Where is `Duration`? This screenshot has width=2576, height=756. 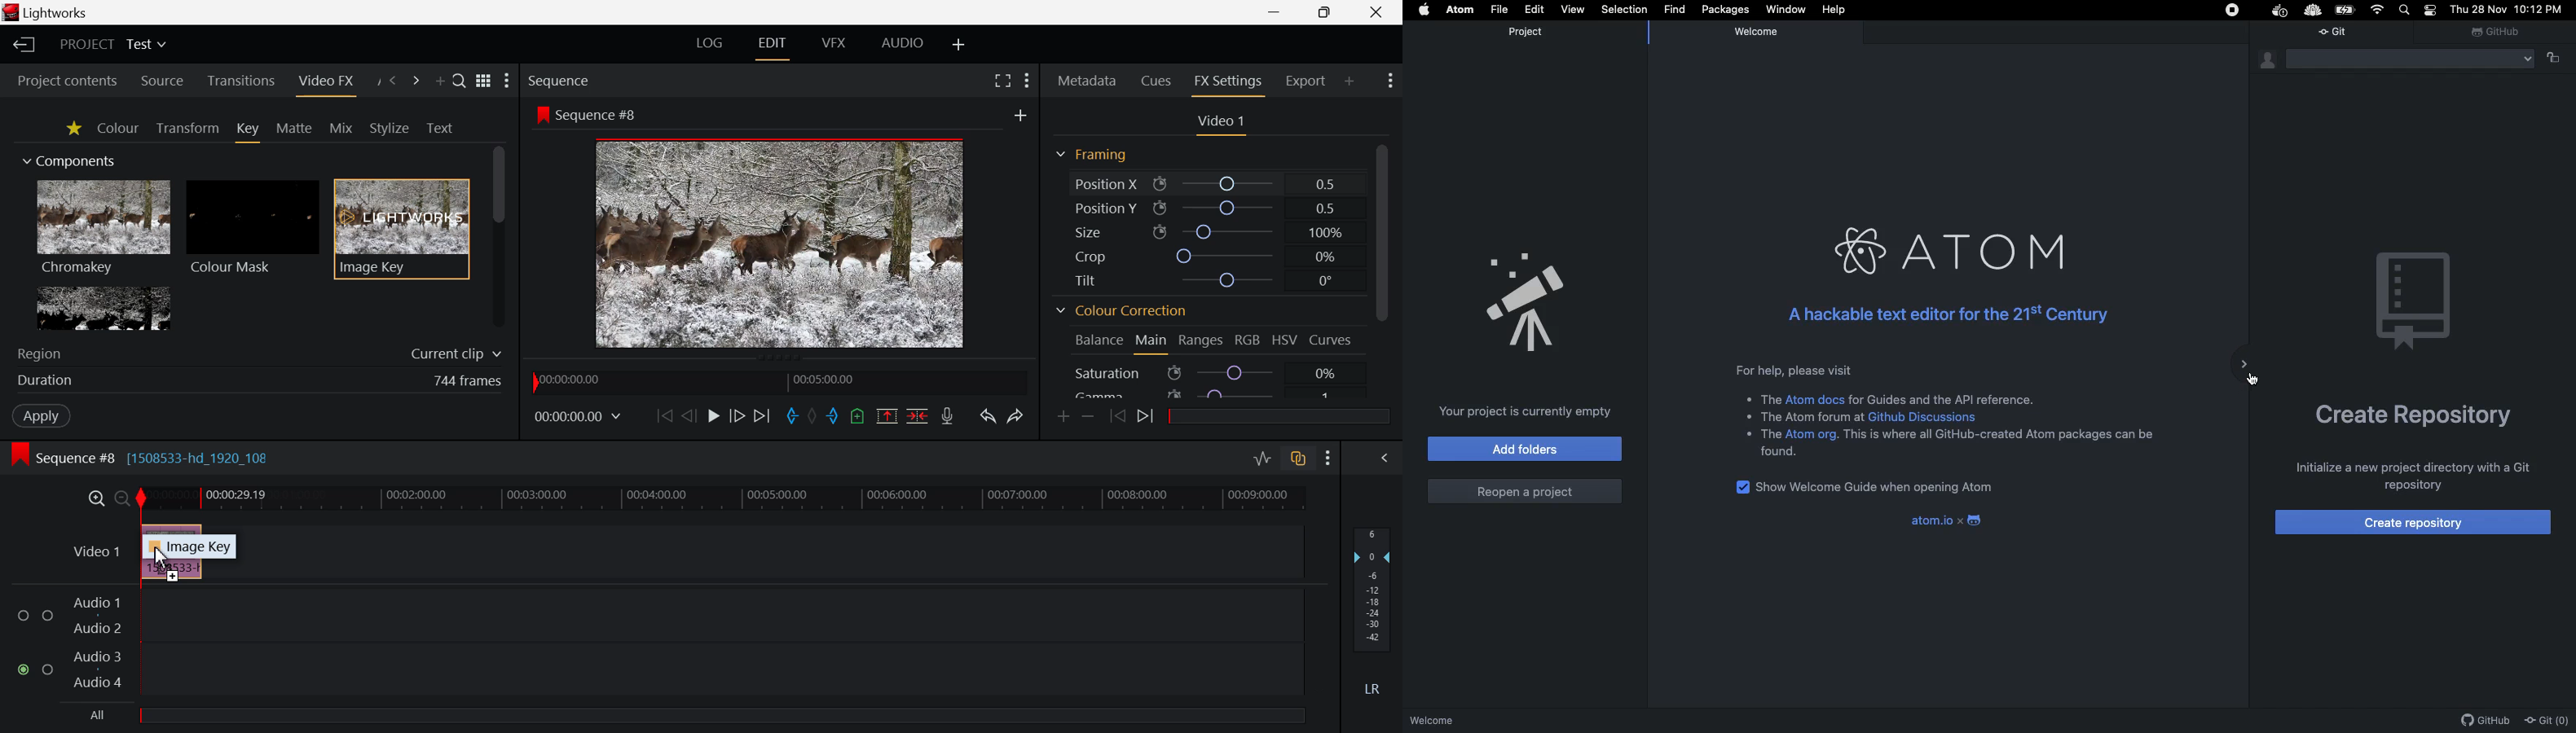 Duration is located at coordinates (45, 380).